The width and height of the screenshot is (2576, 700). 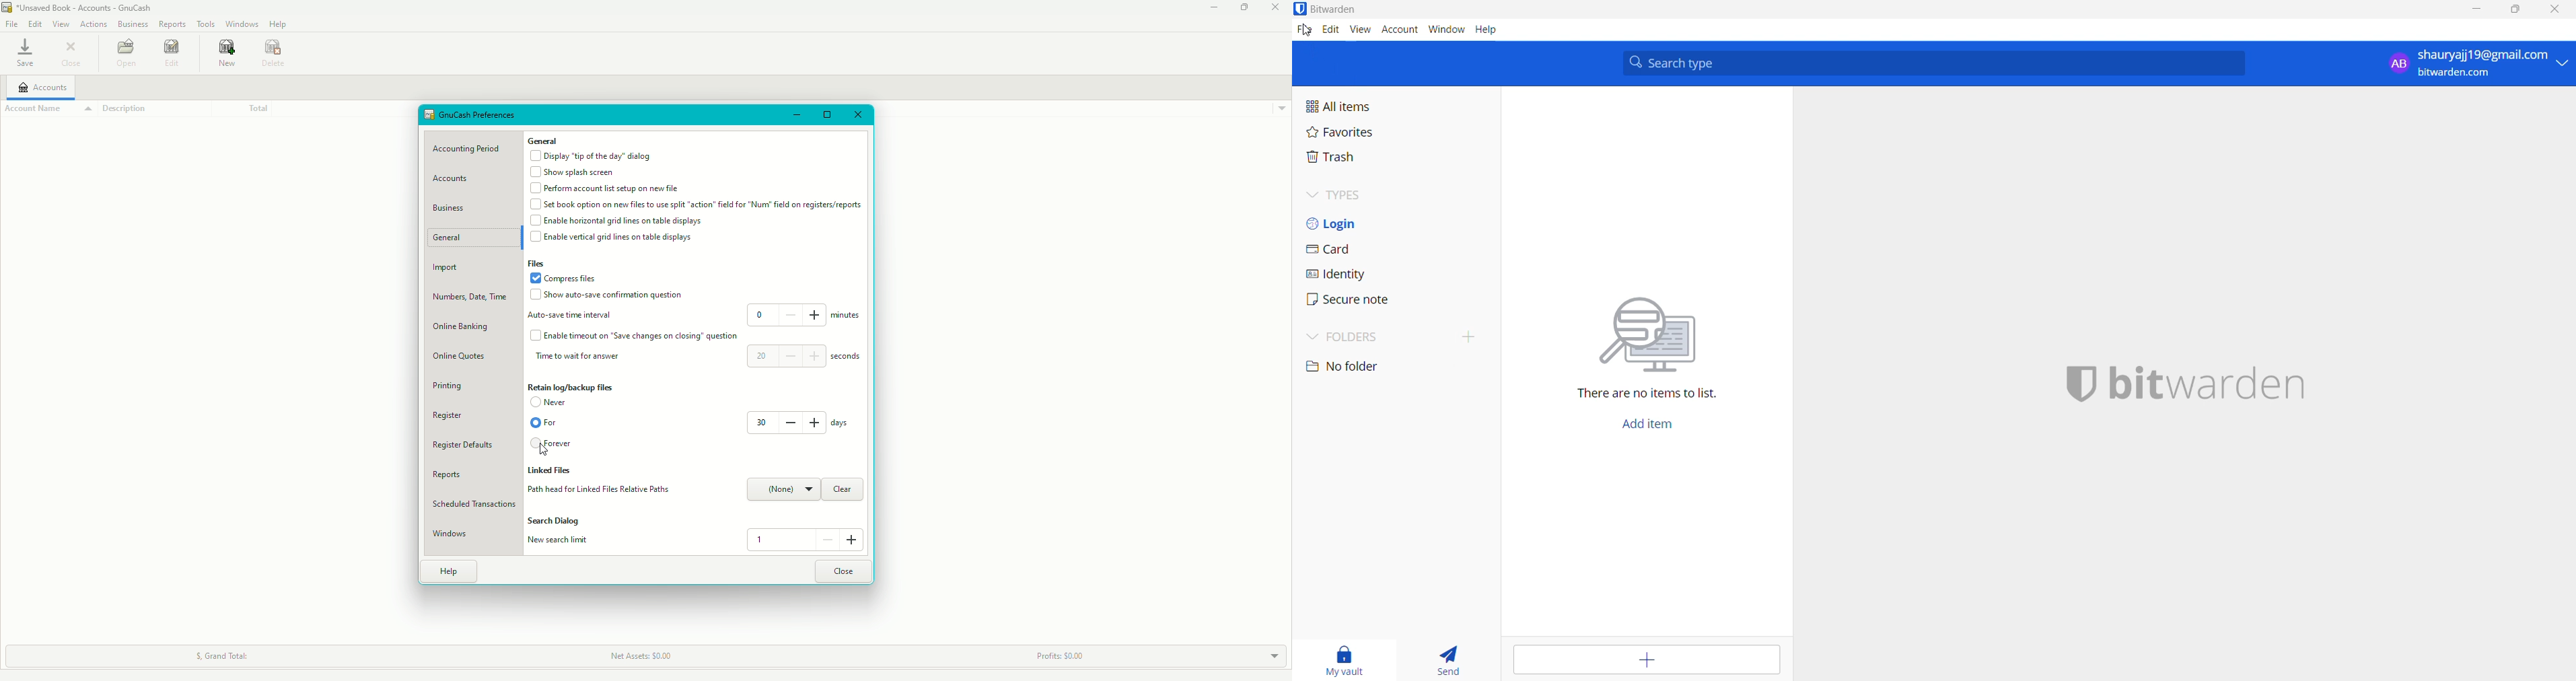 I want to click on Help, so click(x=450, y=571).